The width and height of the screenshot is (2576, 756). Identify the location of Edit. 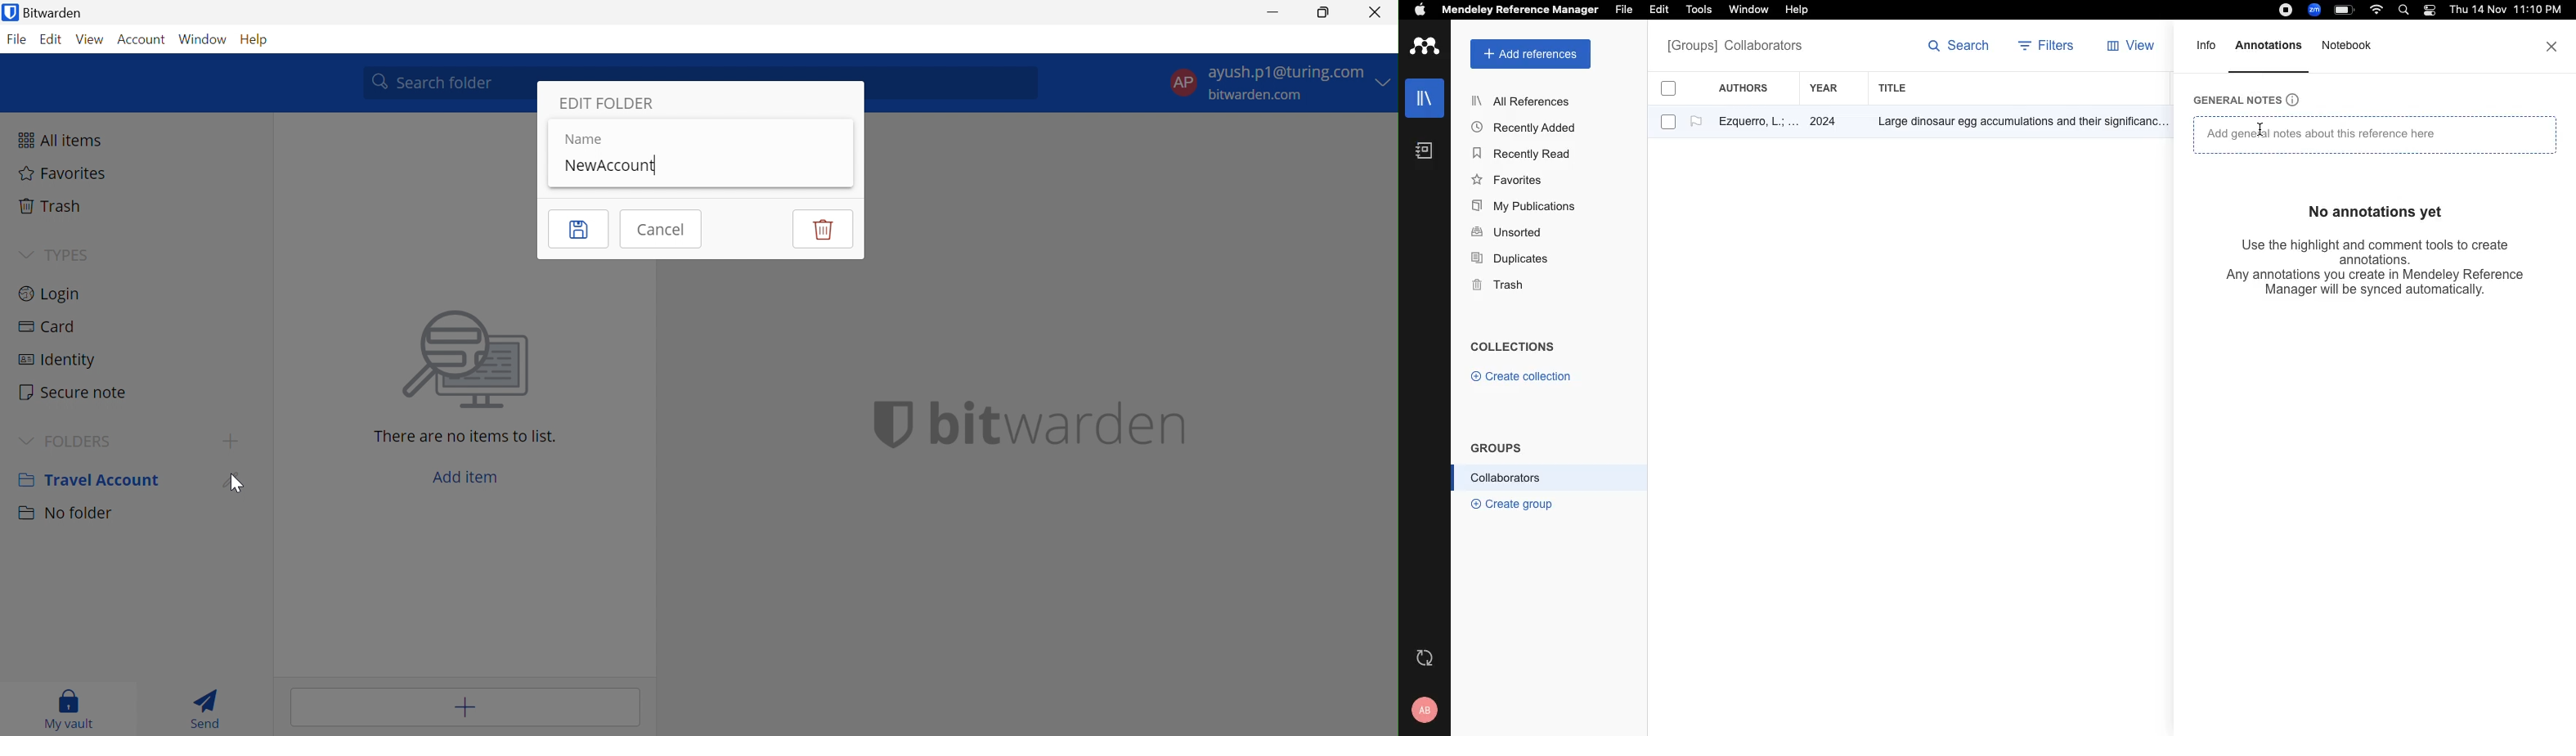
(237, 480).